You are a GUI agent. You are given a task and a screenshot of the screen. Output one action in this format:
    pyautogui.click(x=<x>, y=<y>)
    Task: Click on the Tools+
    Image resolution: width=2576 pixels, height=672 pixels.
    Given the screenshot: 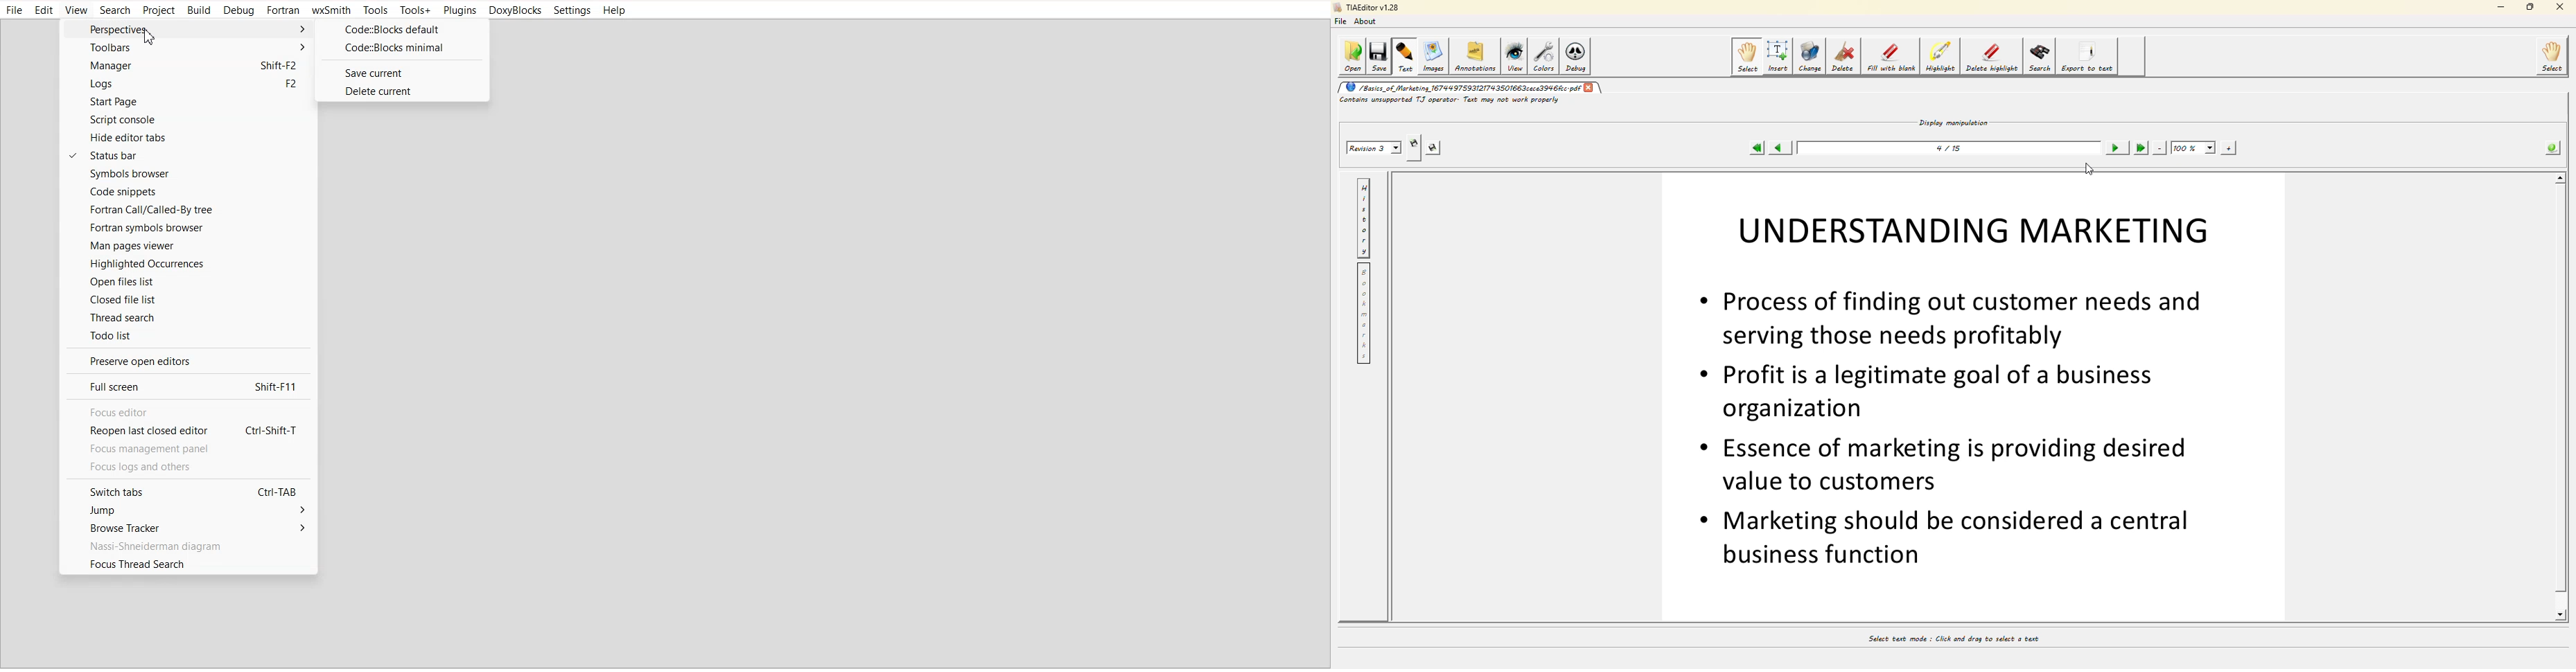 What is the action you would take?
    pyautogui.click(x=415, y=10)
    